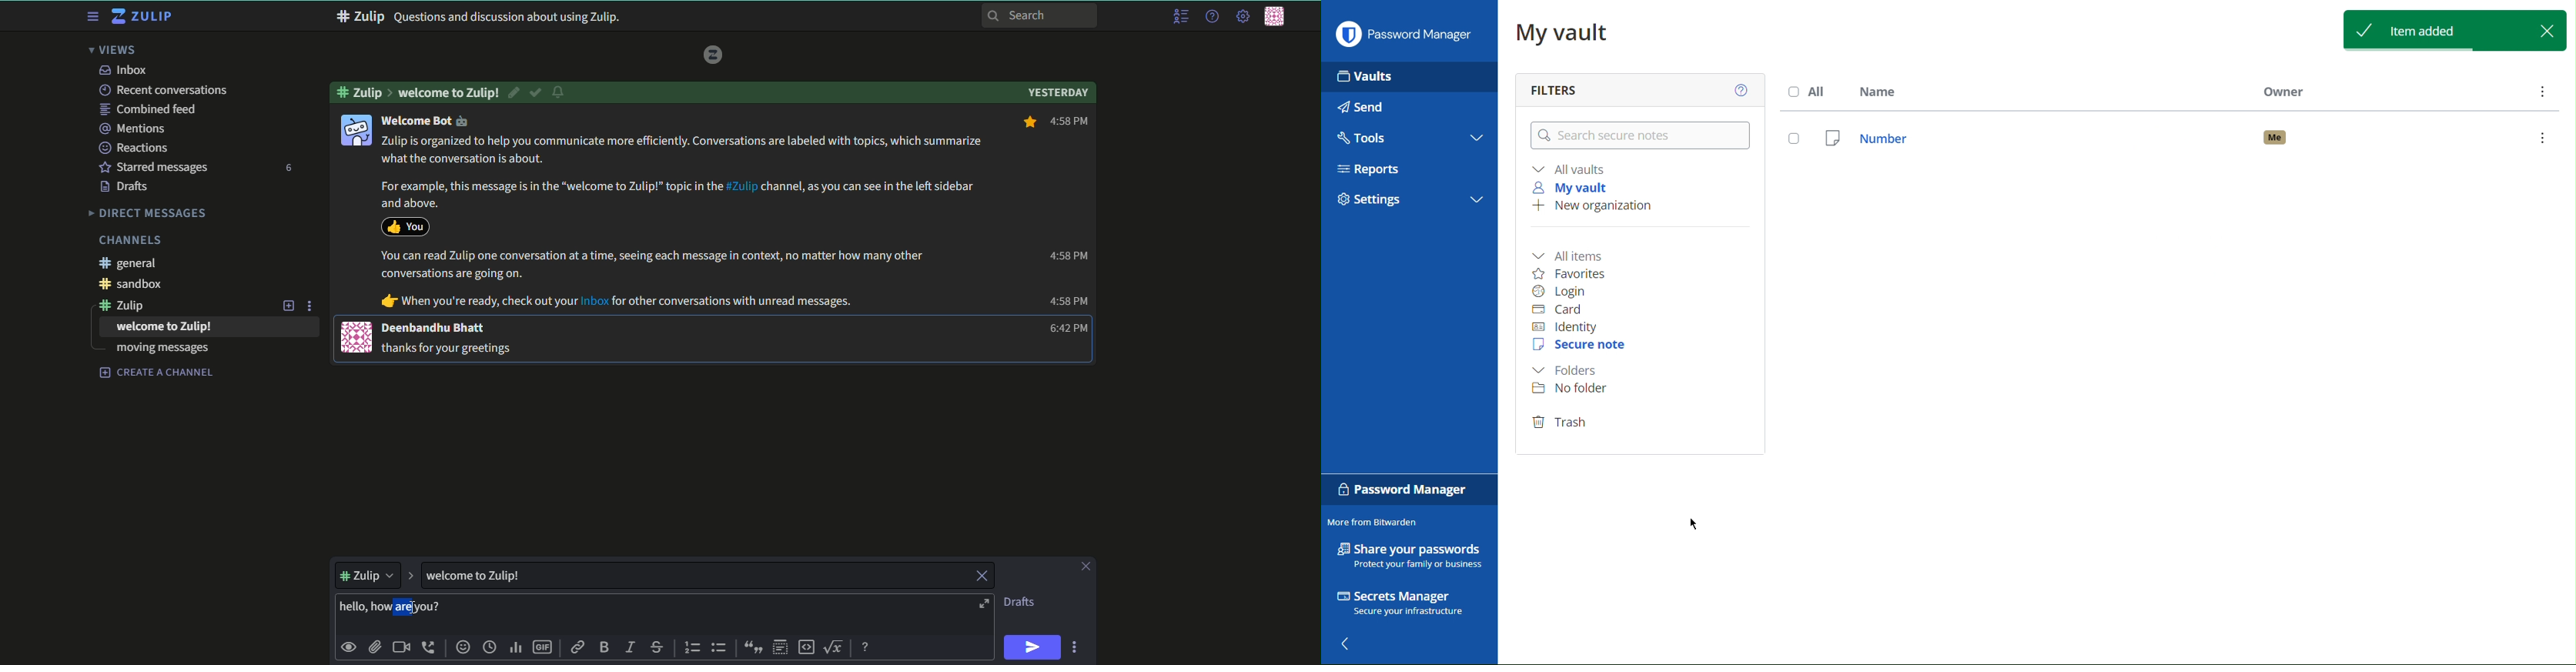 The height and width of the screenshot is (672, 2576). Describe the element at coordinates (366, 107) in the screenshot. I see `` at that location.